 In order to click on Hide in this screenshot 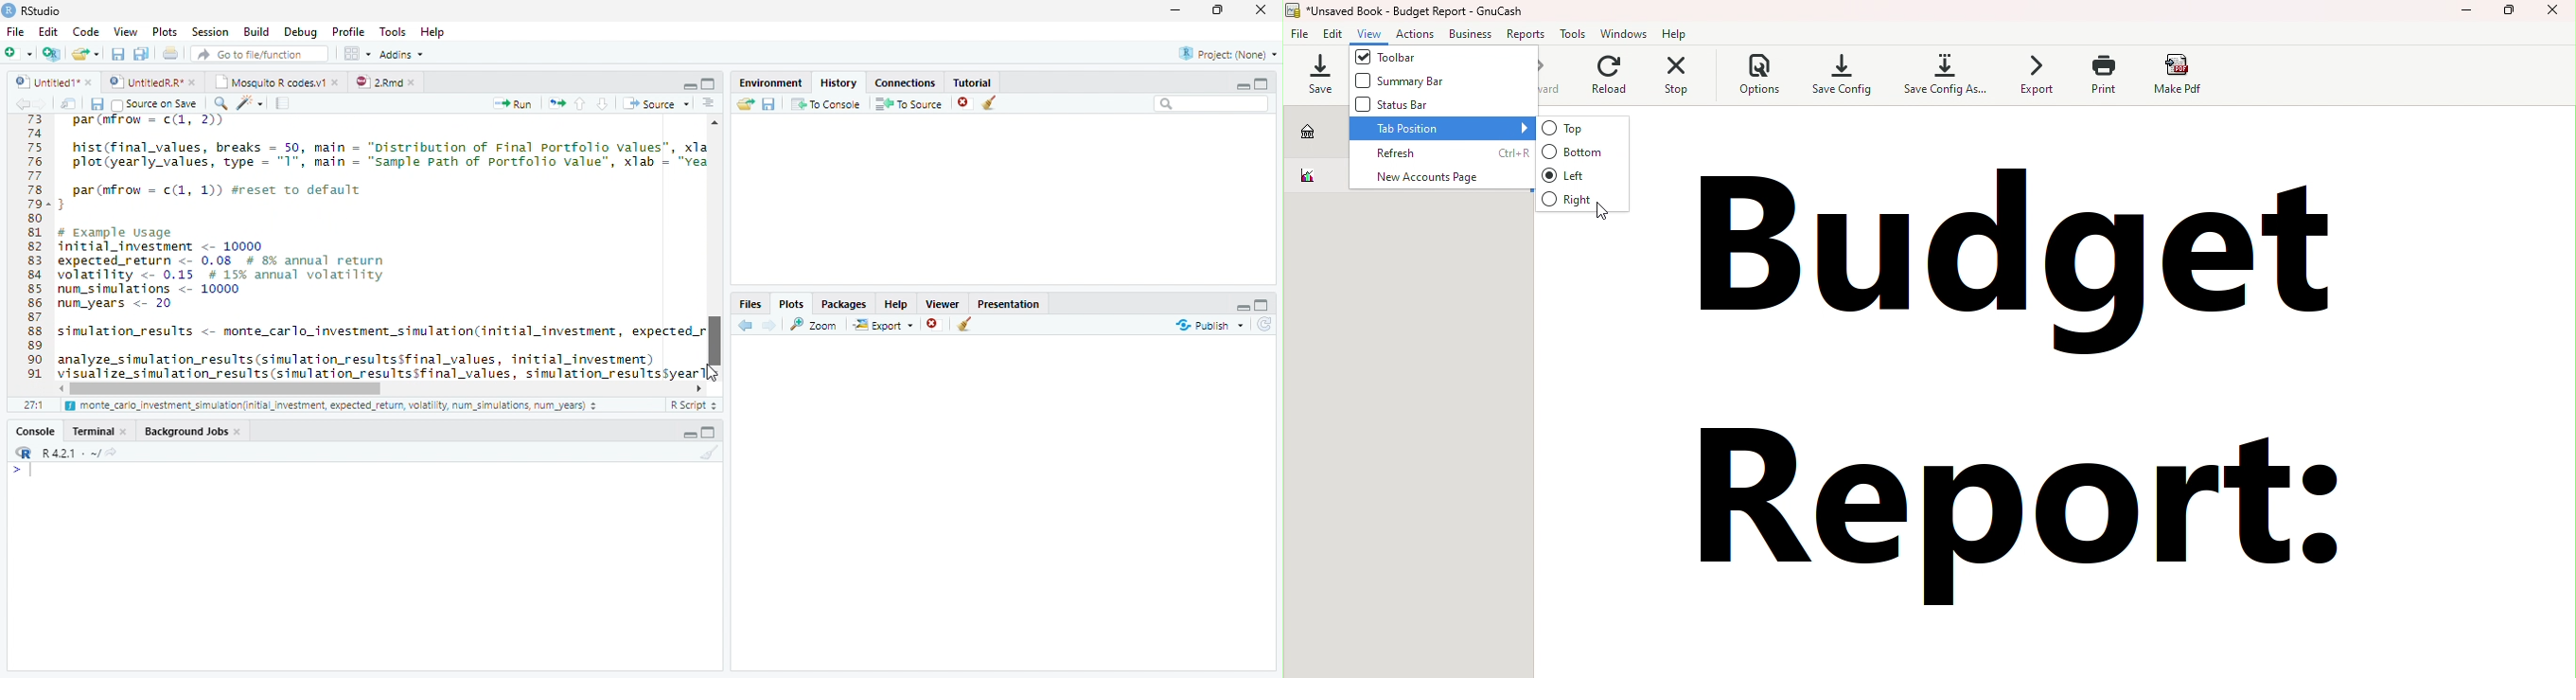, I will do `click(1241, 305)`.